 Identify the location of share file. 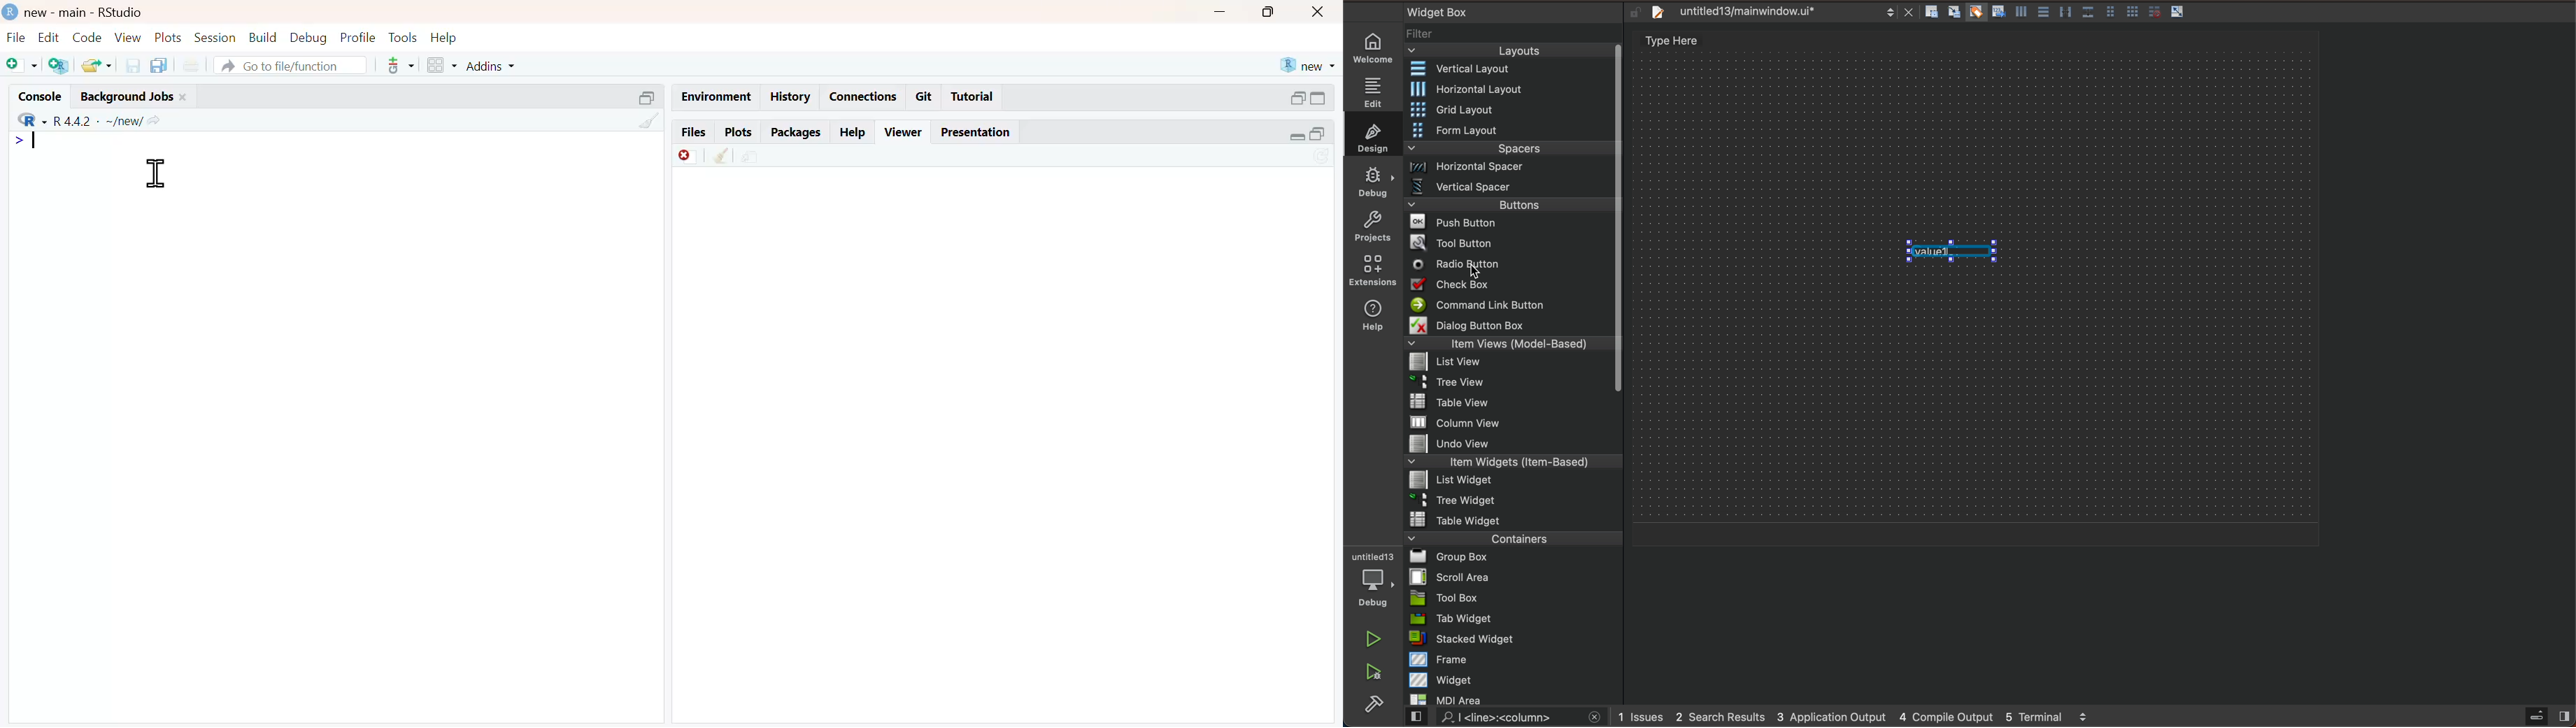
(753, 157).